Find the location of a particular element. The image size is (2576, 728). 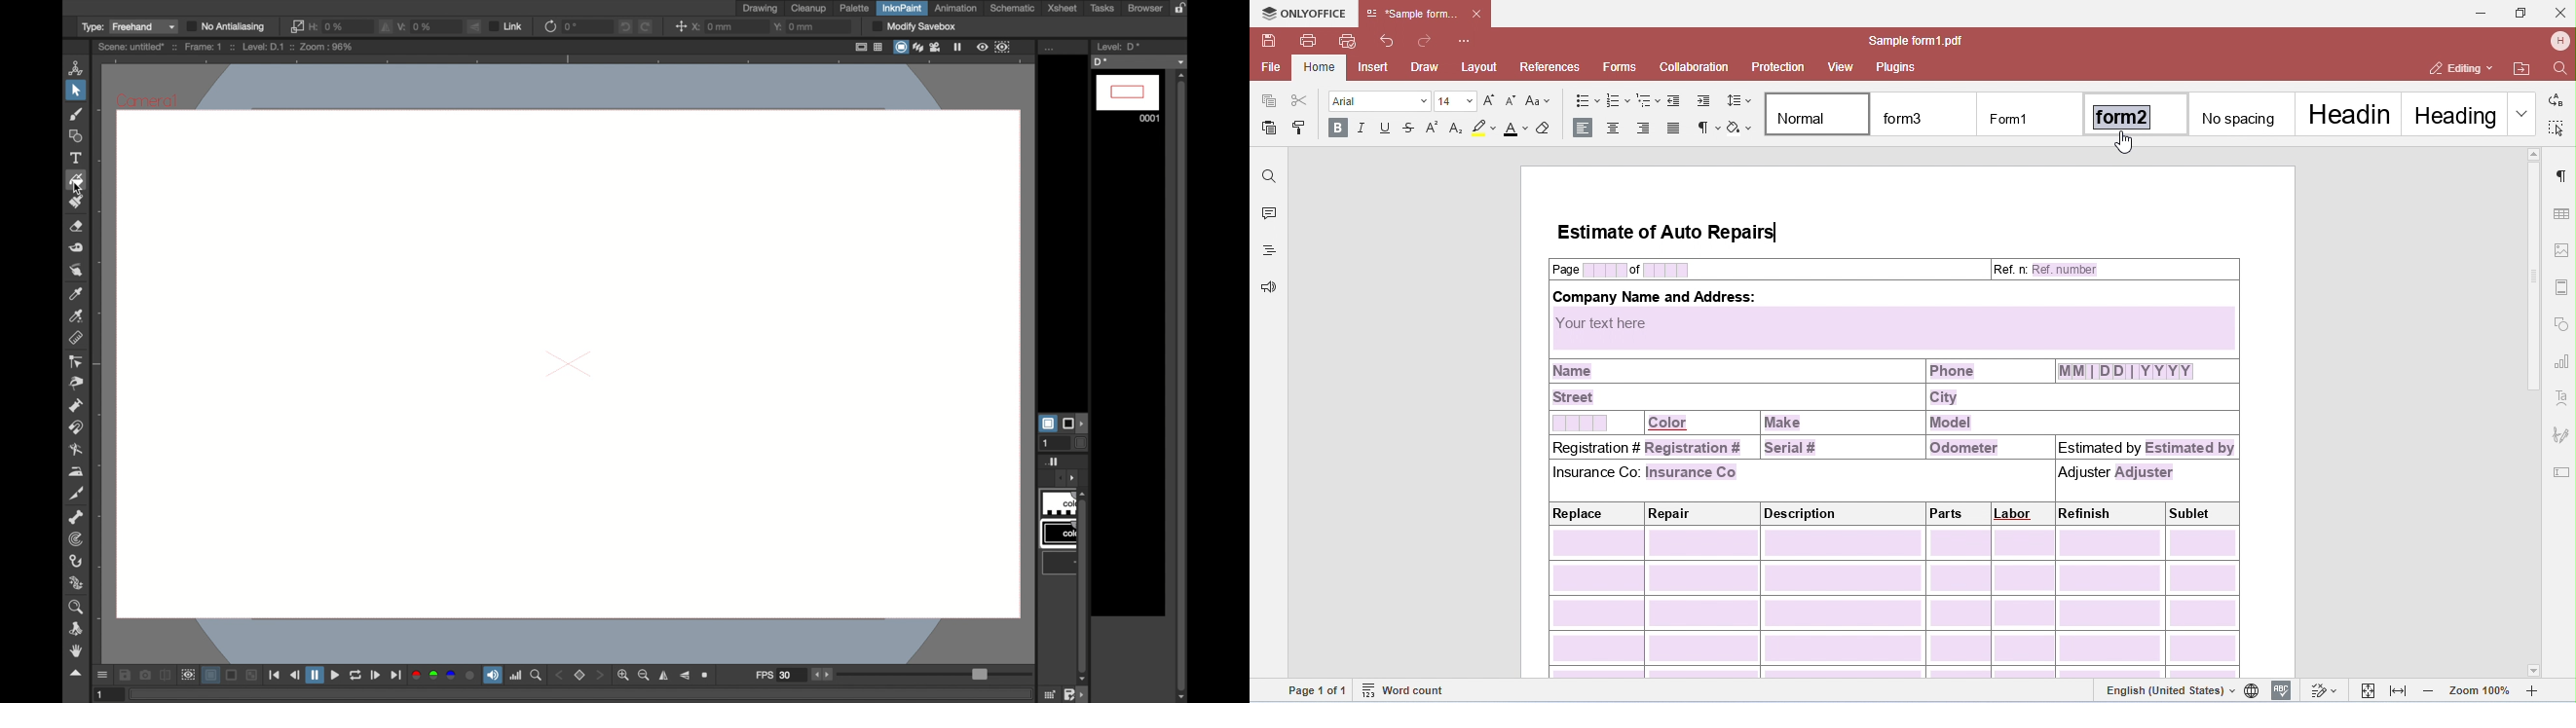

Freehand is located at coordinates (145, 27).